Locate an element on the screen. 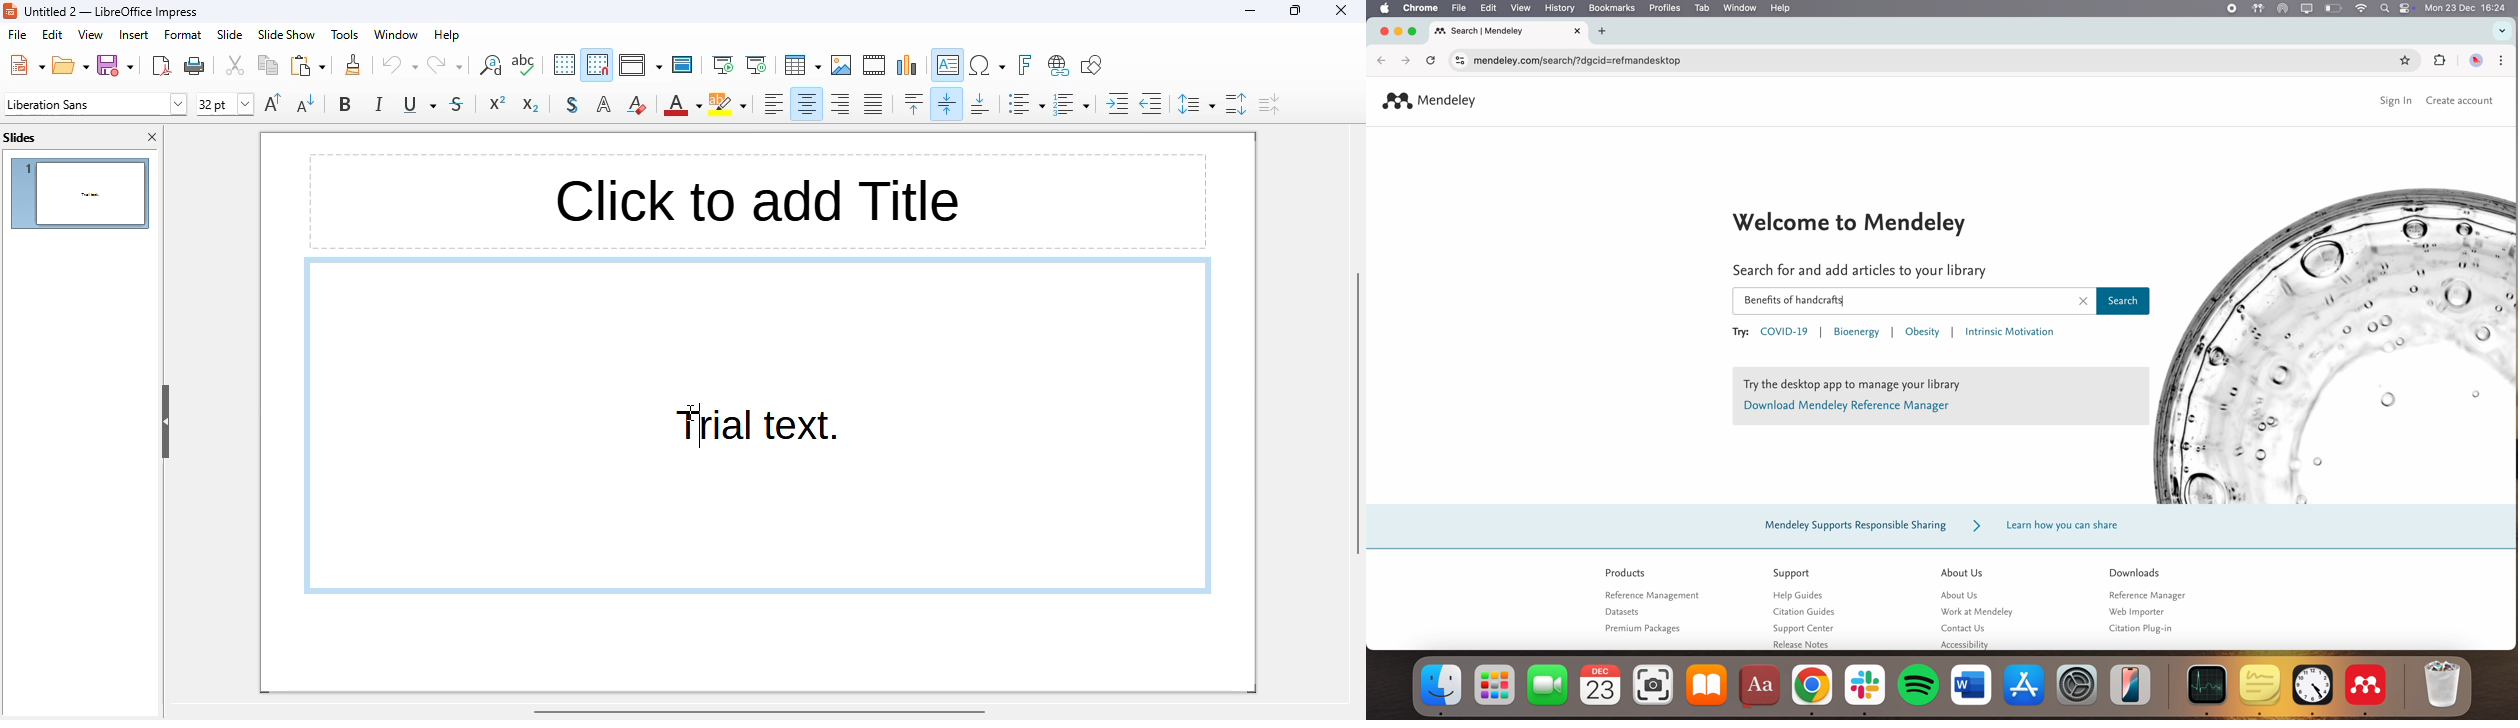  Untitled 2 — LibreOffice Impress is located at coordinates (115, 12).